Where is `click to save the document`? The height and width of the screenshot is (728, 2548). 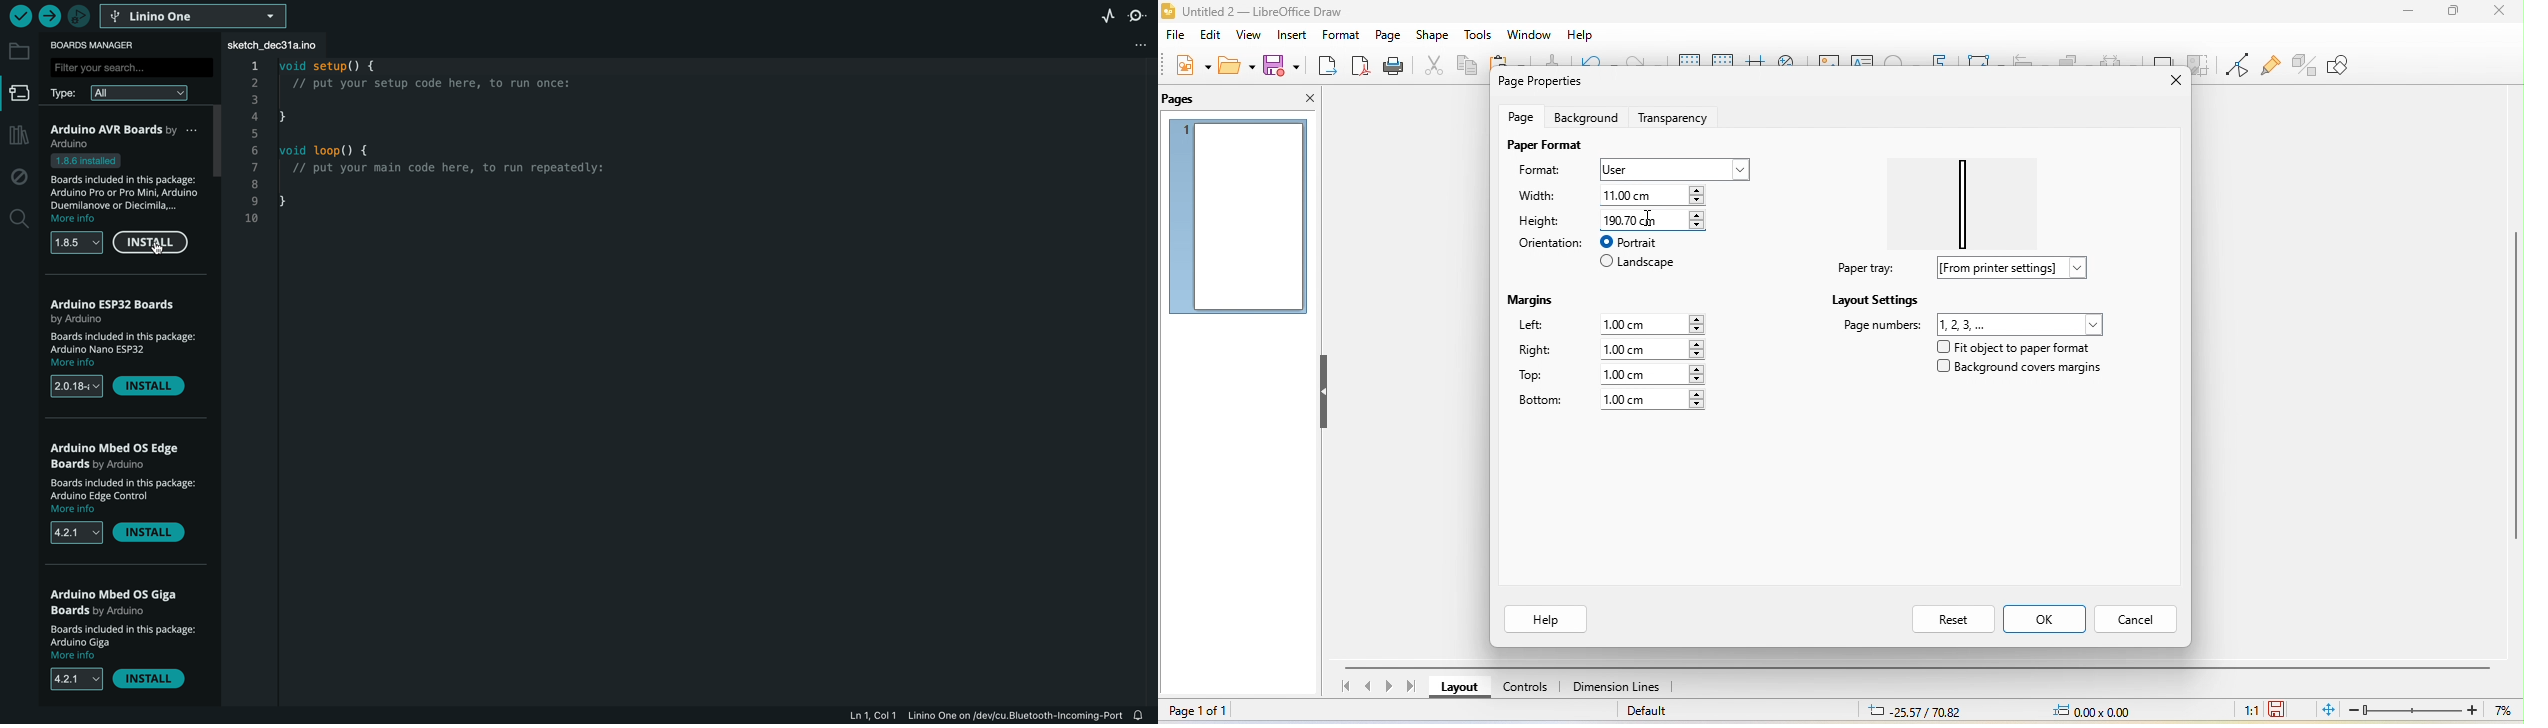 click to save the document is located at coordinates (2278, 708).